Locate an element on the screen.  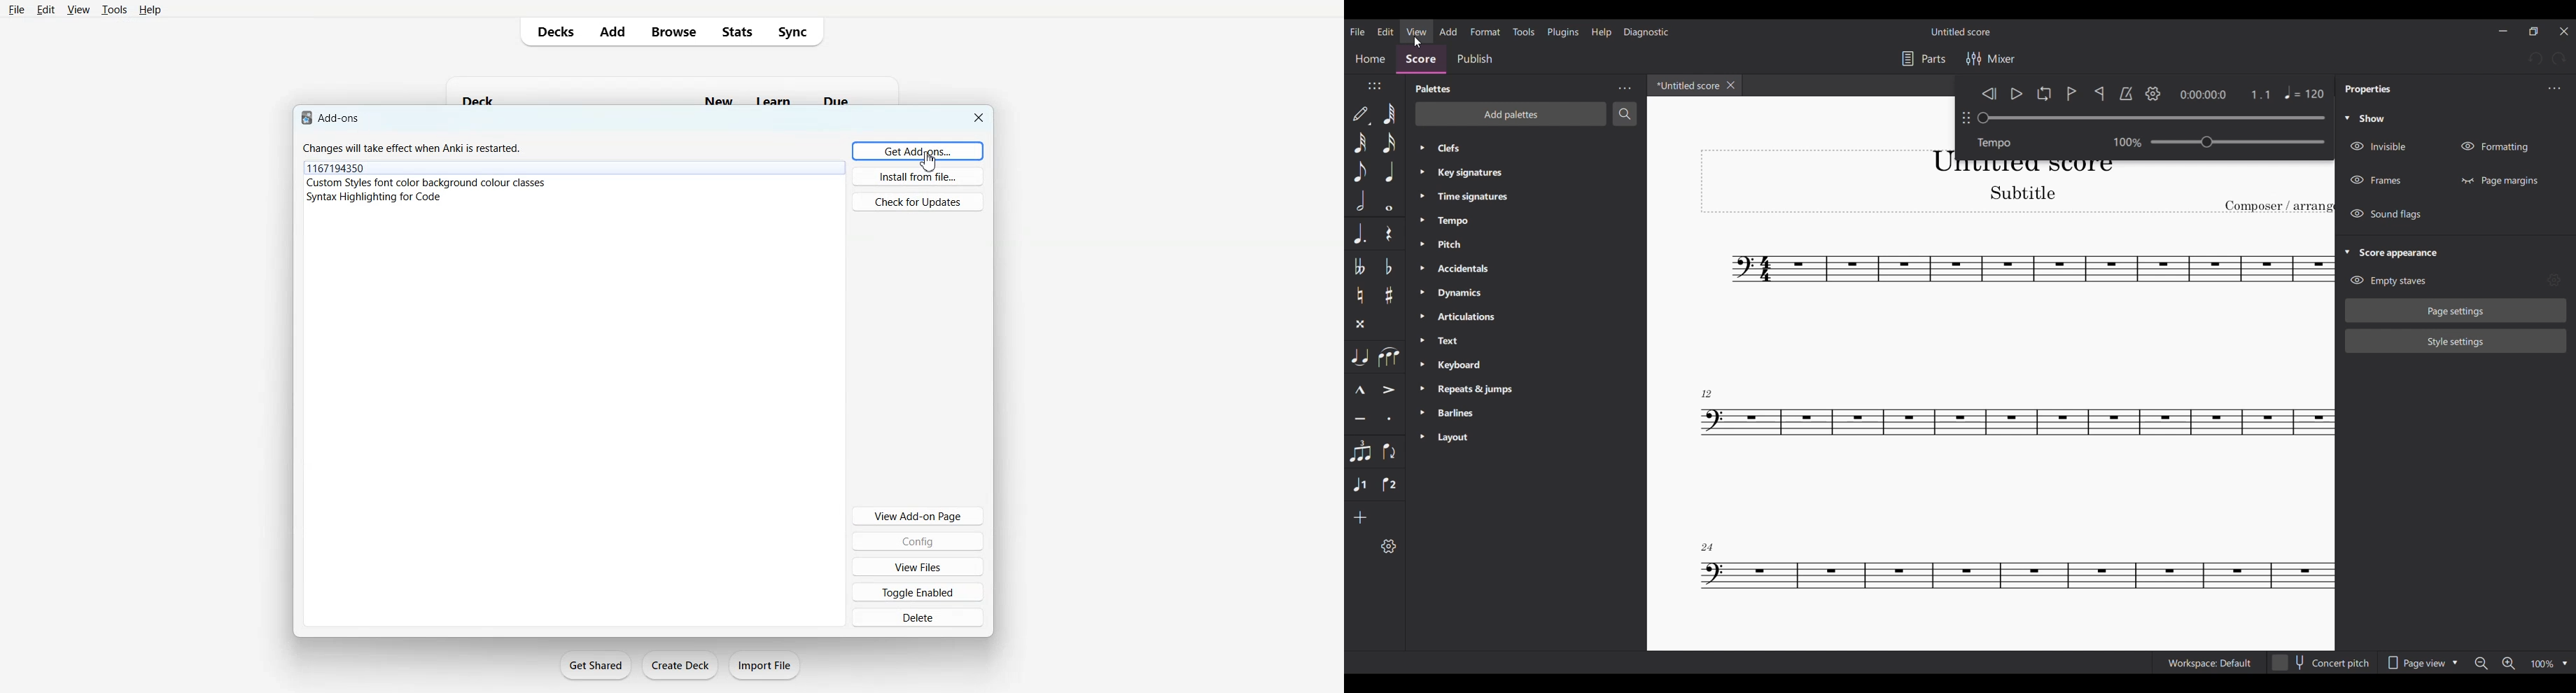
Minimize is located at coordinates (2502, 31).